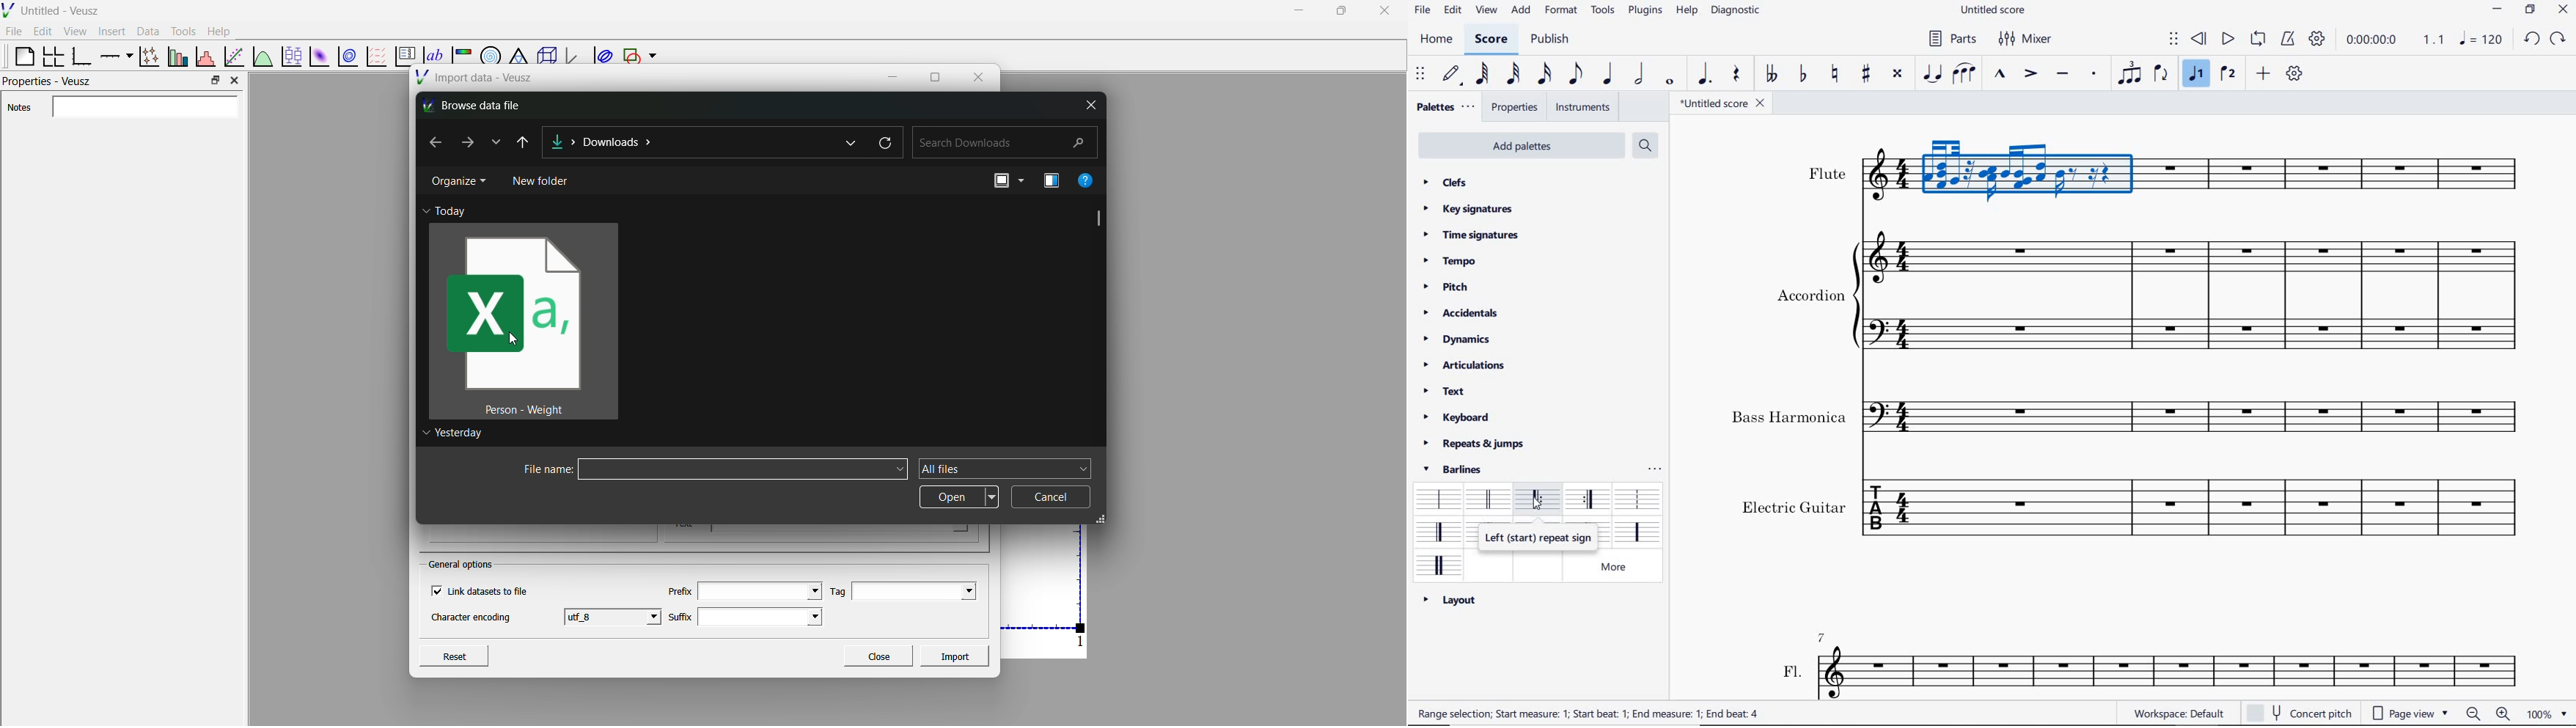 The height and width of the screenshot is (728, 2576). What do you see at coordinates (472, 620) in the screenshot?
I see `Character encoding` at bounding box center [472, 620].